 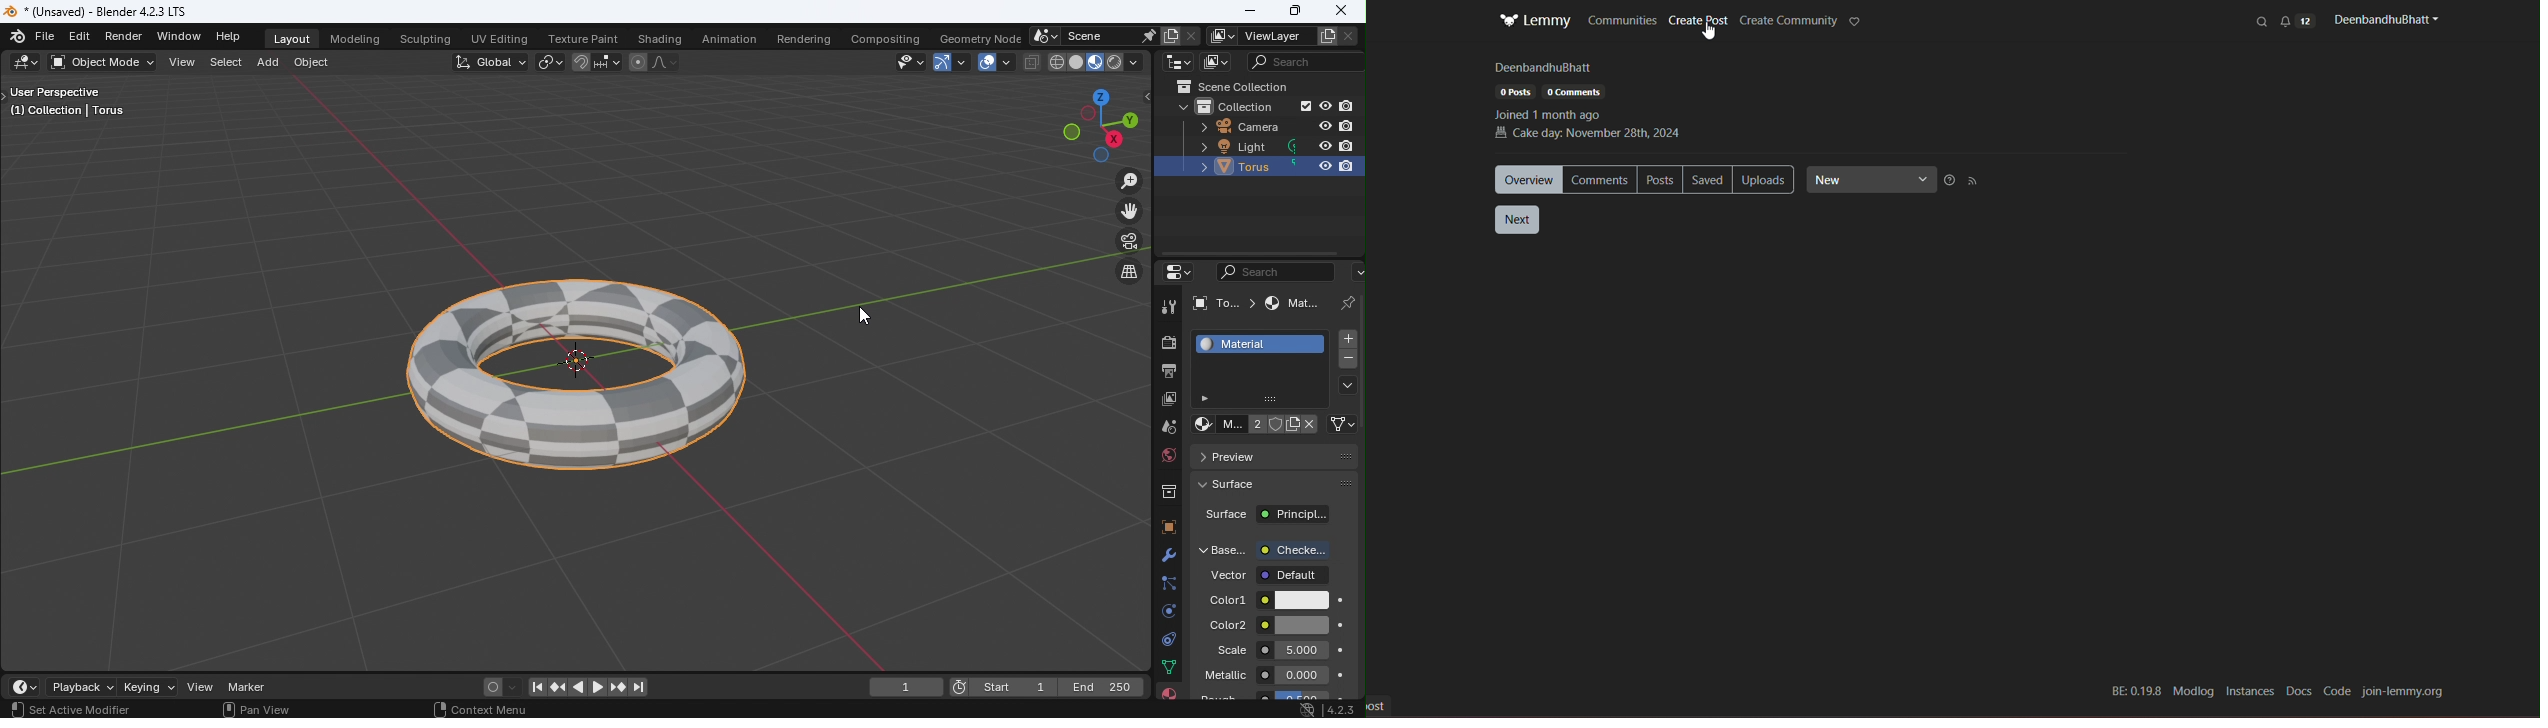 What do you see at coordinates (1306, 61) in the screenshot?
I see `Display filter` at bounding box center [1306, 61].